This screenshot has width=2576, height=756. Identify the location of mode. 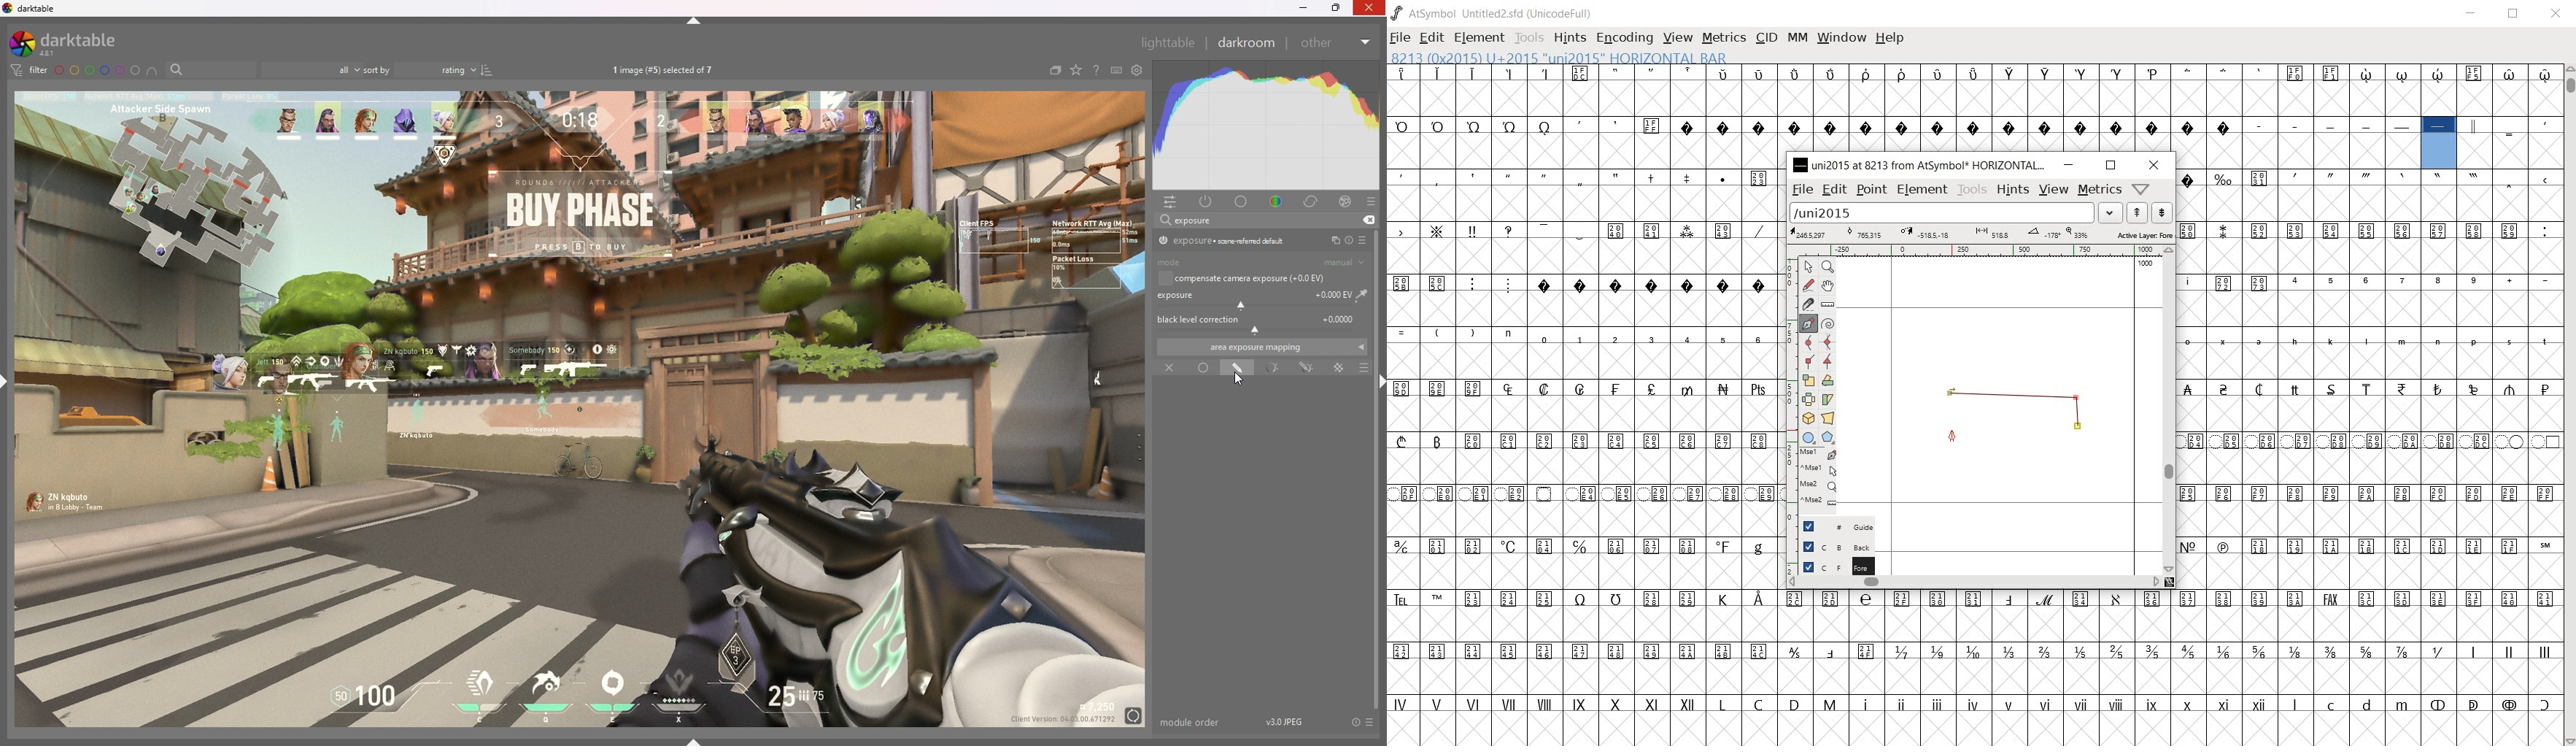
(1261, 263).